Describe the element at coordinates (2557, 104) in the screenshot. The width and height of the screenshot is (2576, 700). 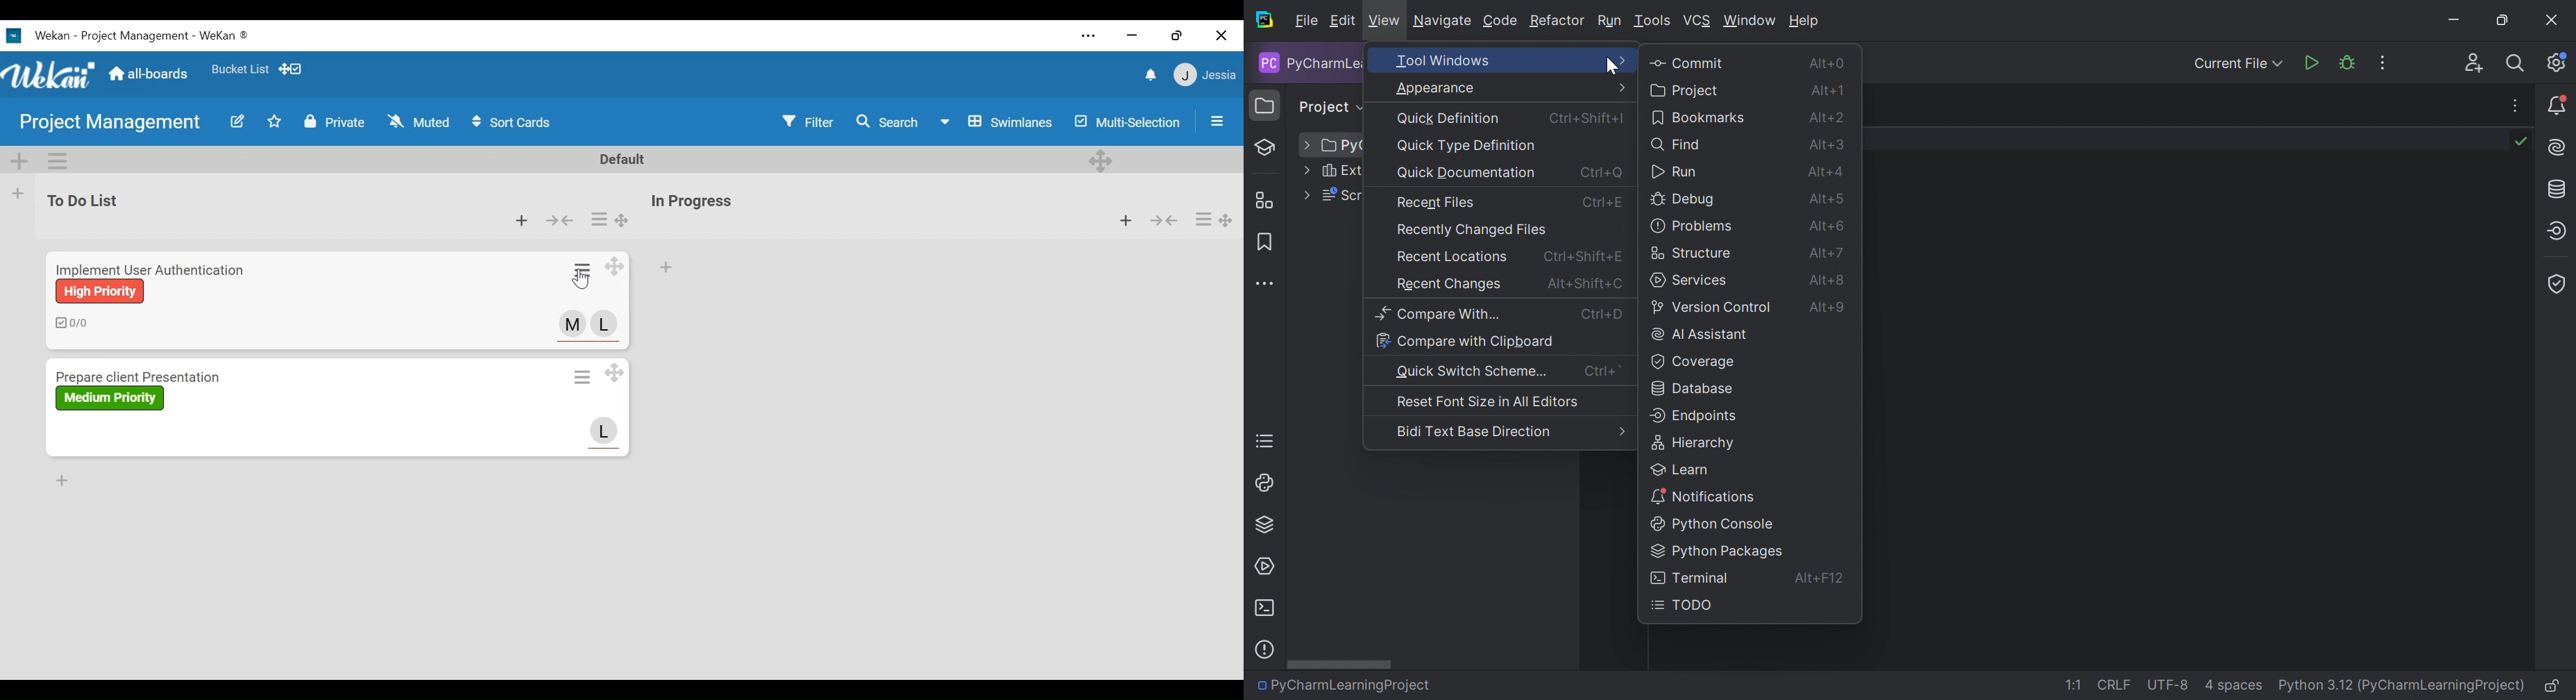
I see `Updates available` at that location.